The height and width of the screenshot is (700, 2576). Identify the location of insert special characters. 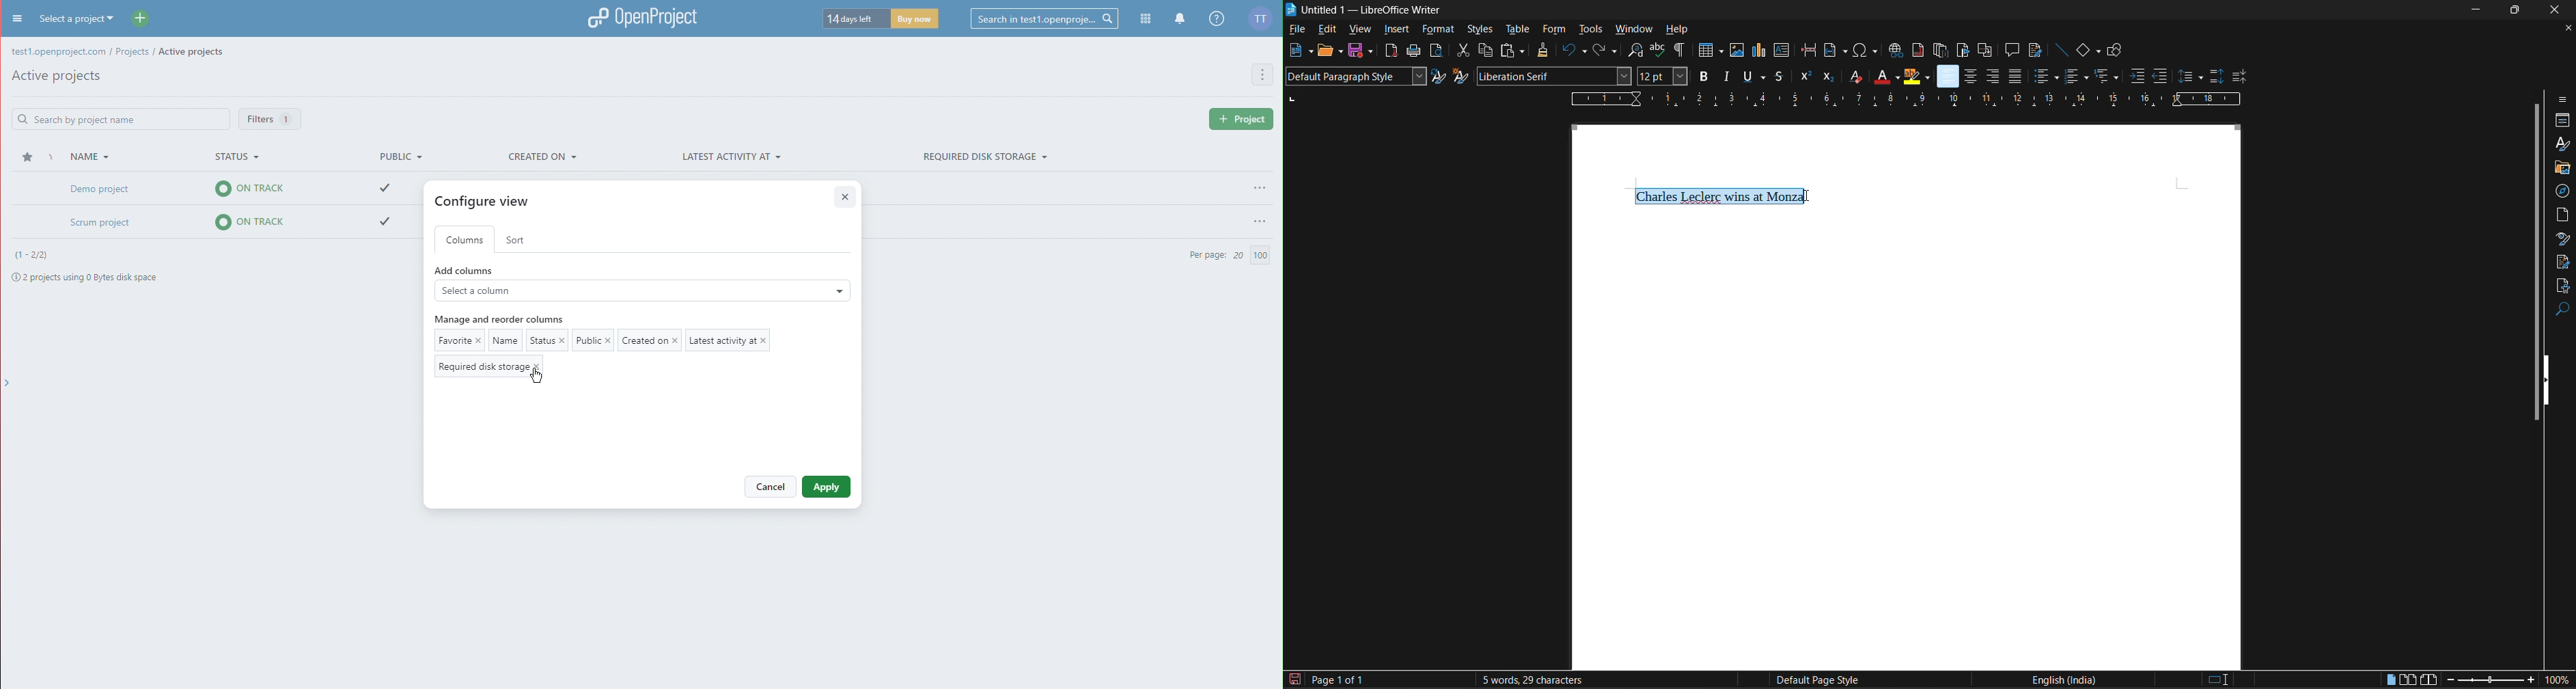
(1866, 50).